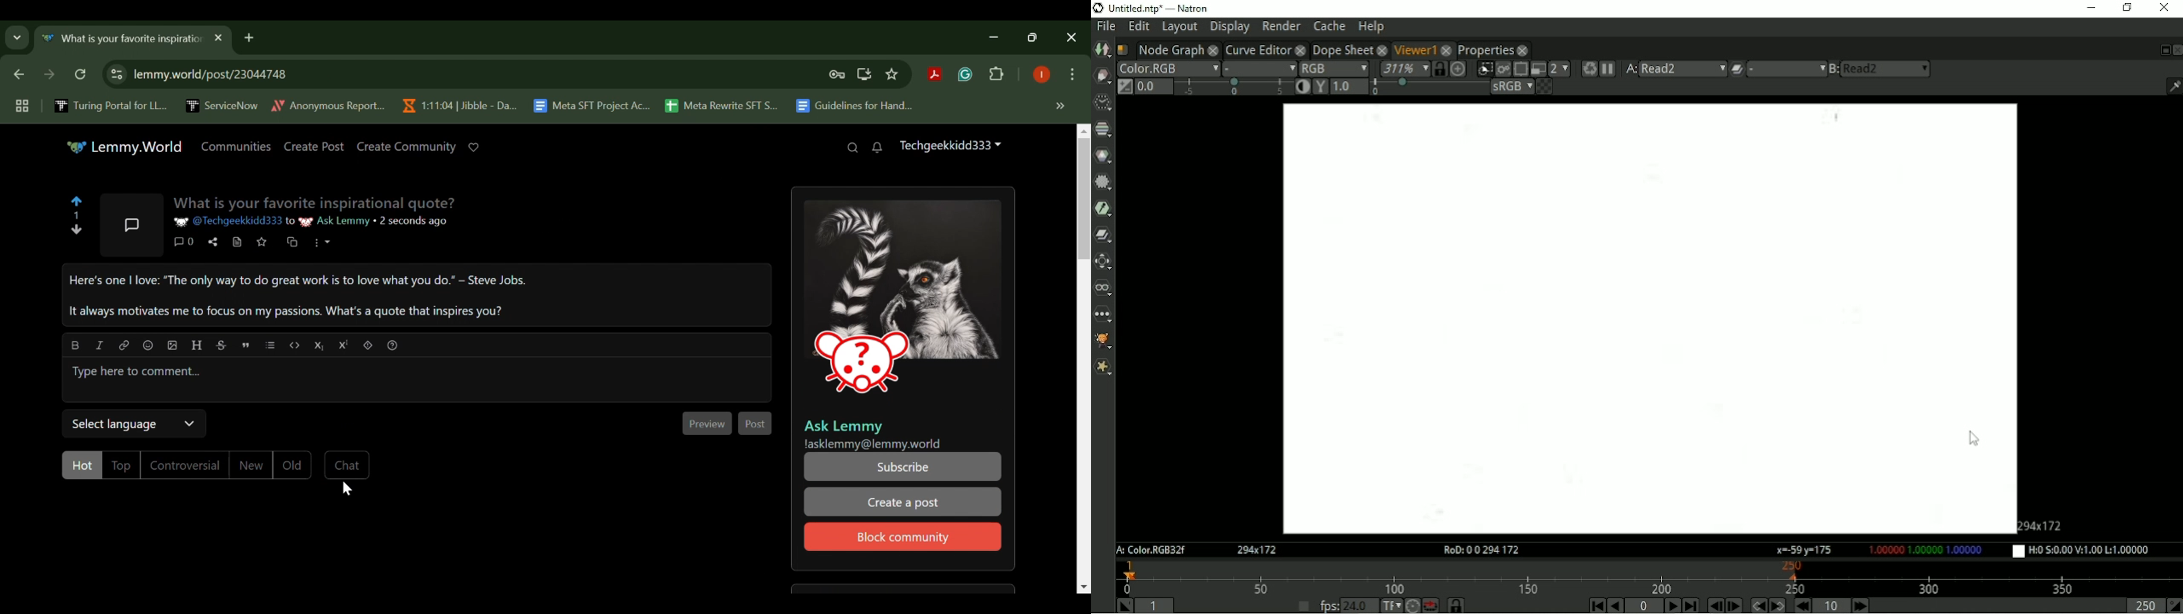  What do you see at coordinates (127, 224) in the screenshot?
I see `Community Post Icon` at bounding box center [127, 224].